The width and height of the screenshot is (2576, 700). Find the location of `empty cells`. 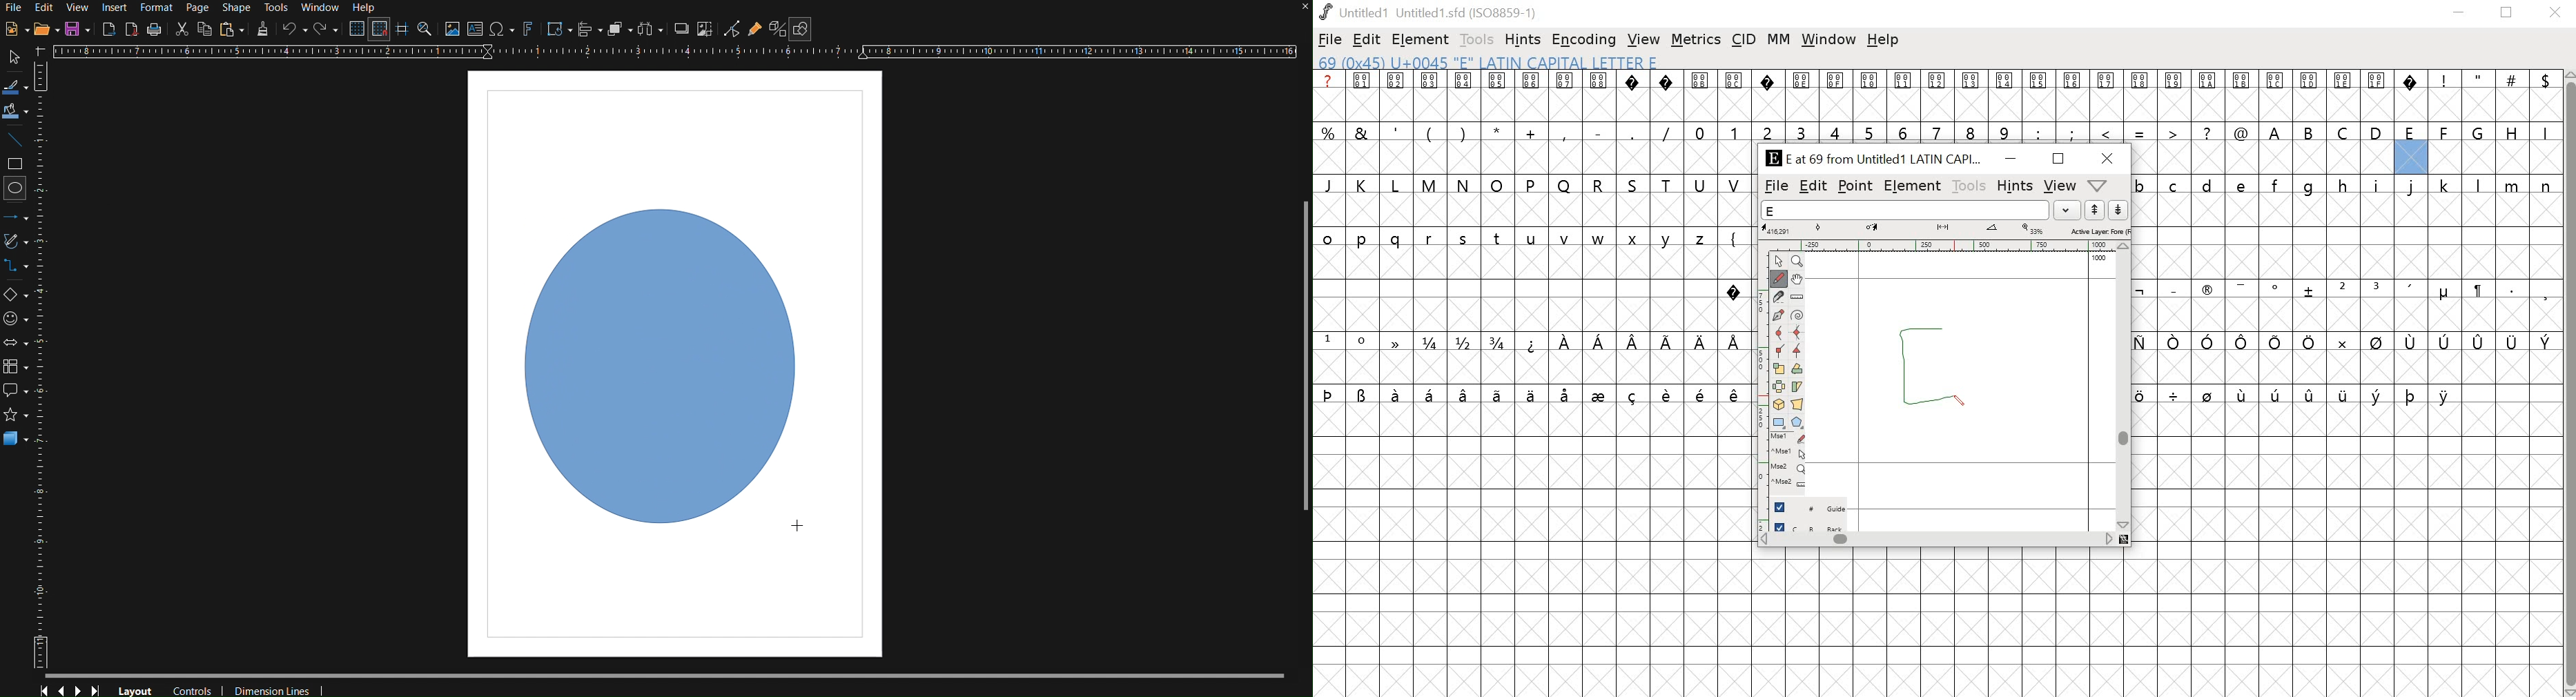

empty cells is located at coordinates (2348, 236).